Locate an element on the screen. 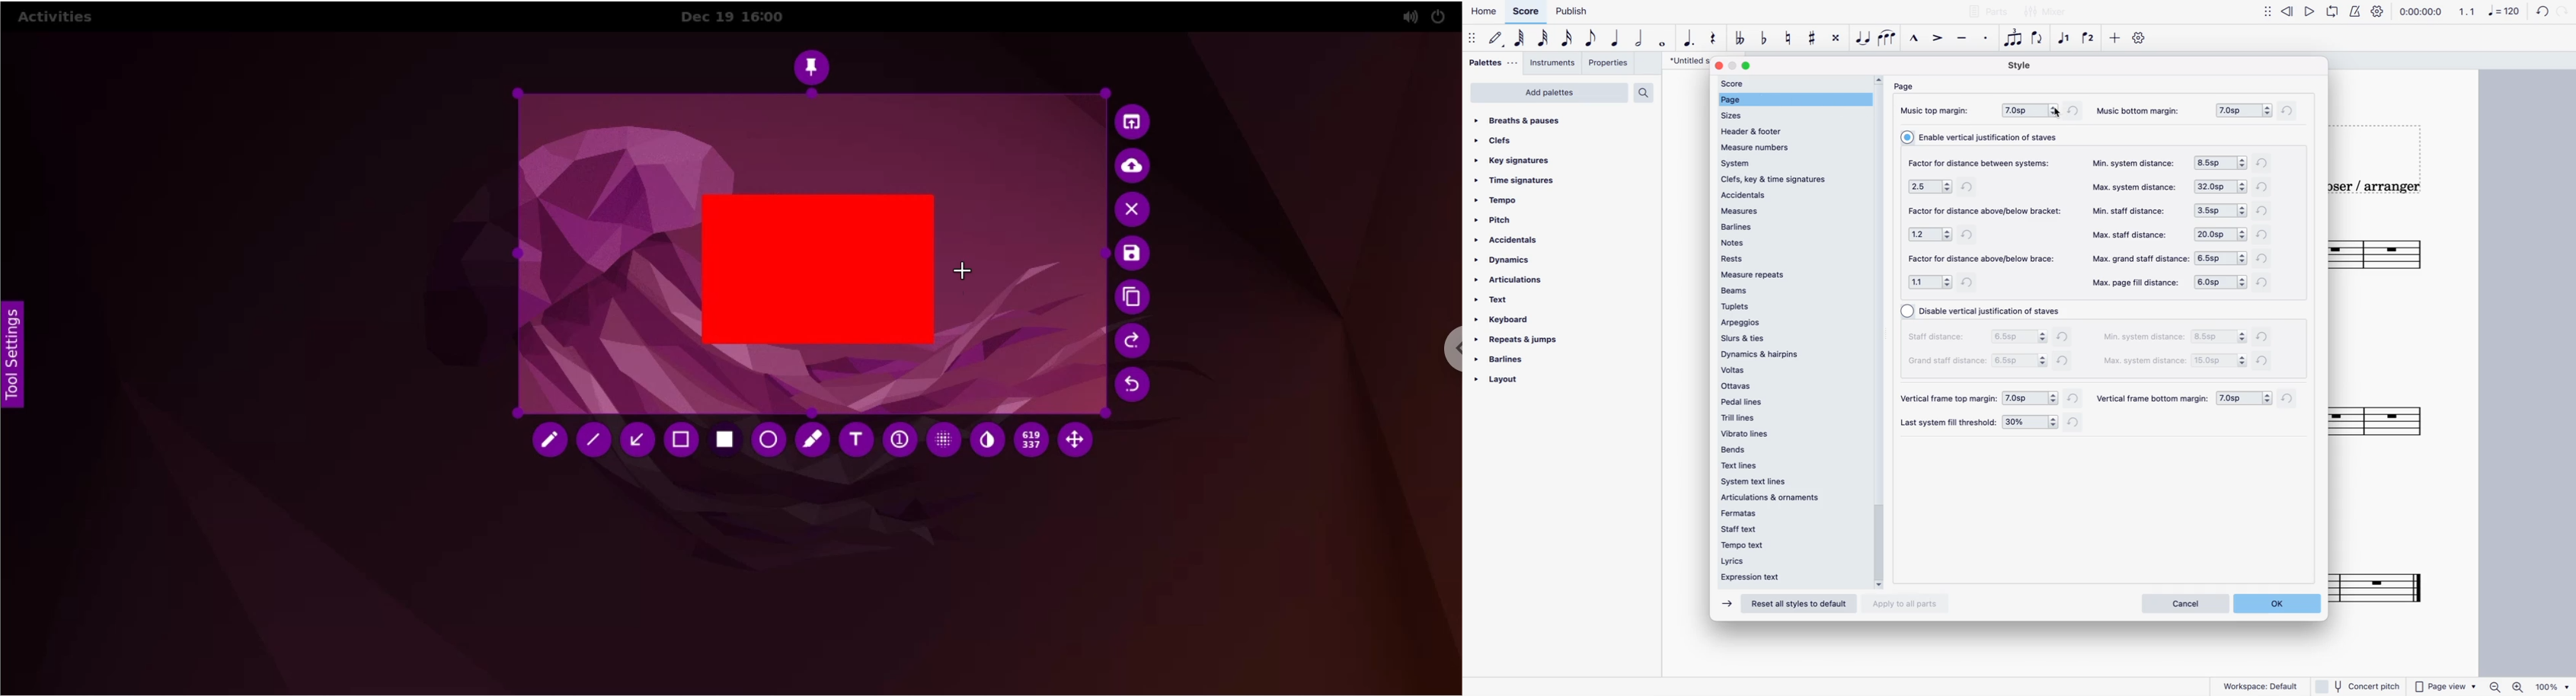 This screenshot has height=700, width=2576. time signatures is located at coordinates (1515, 178).